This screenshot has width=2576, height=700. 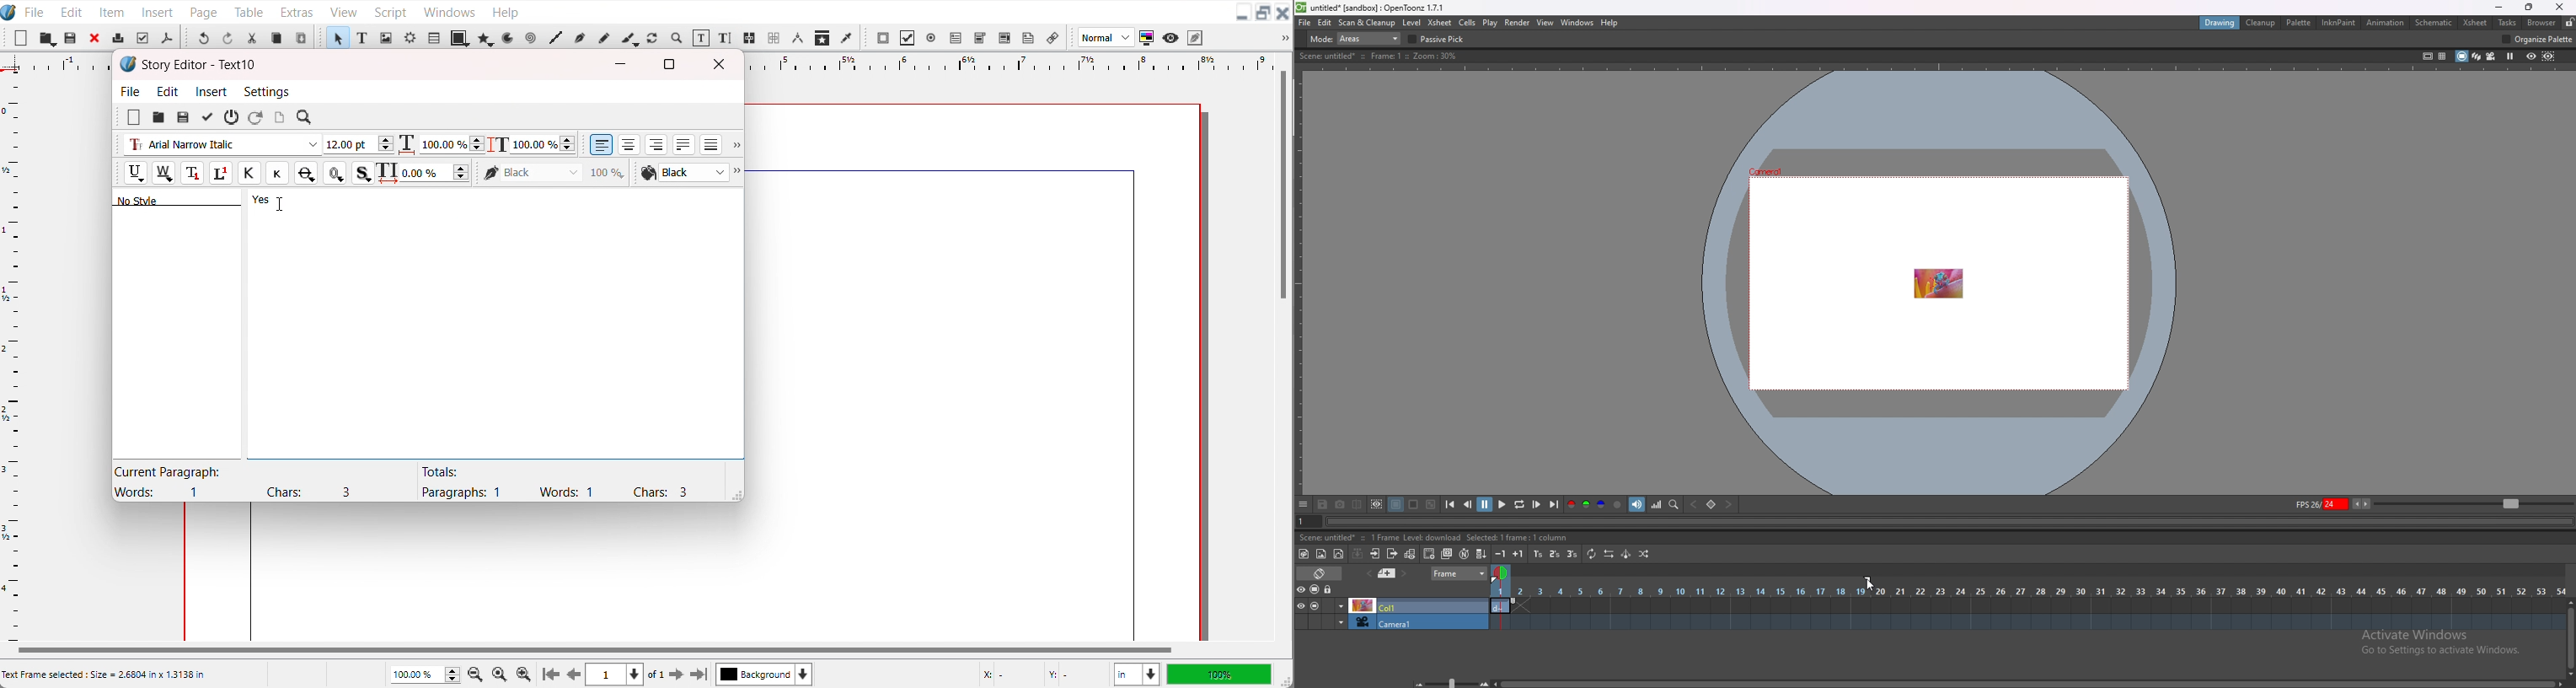 What do you see at coordinates (722, 64) in the screenshot?
I see `Close` at bounding box center [722, 64].